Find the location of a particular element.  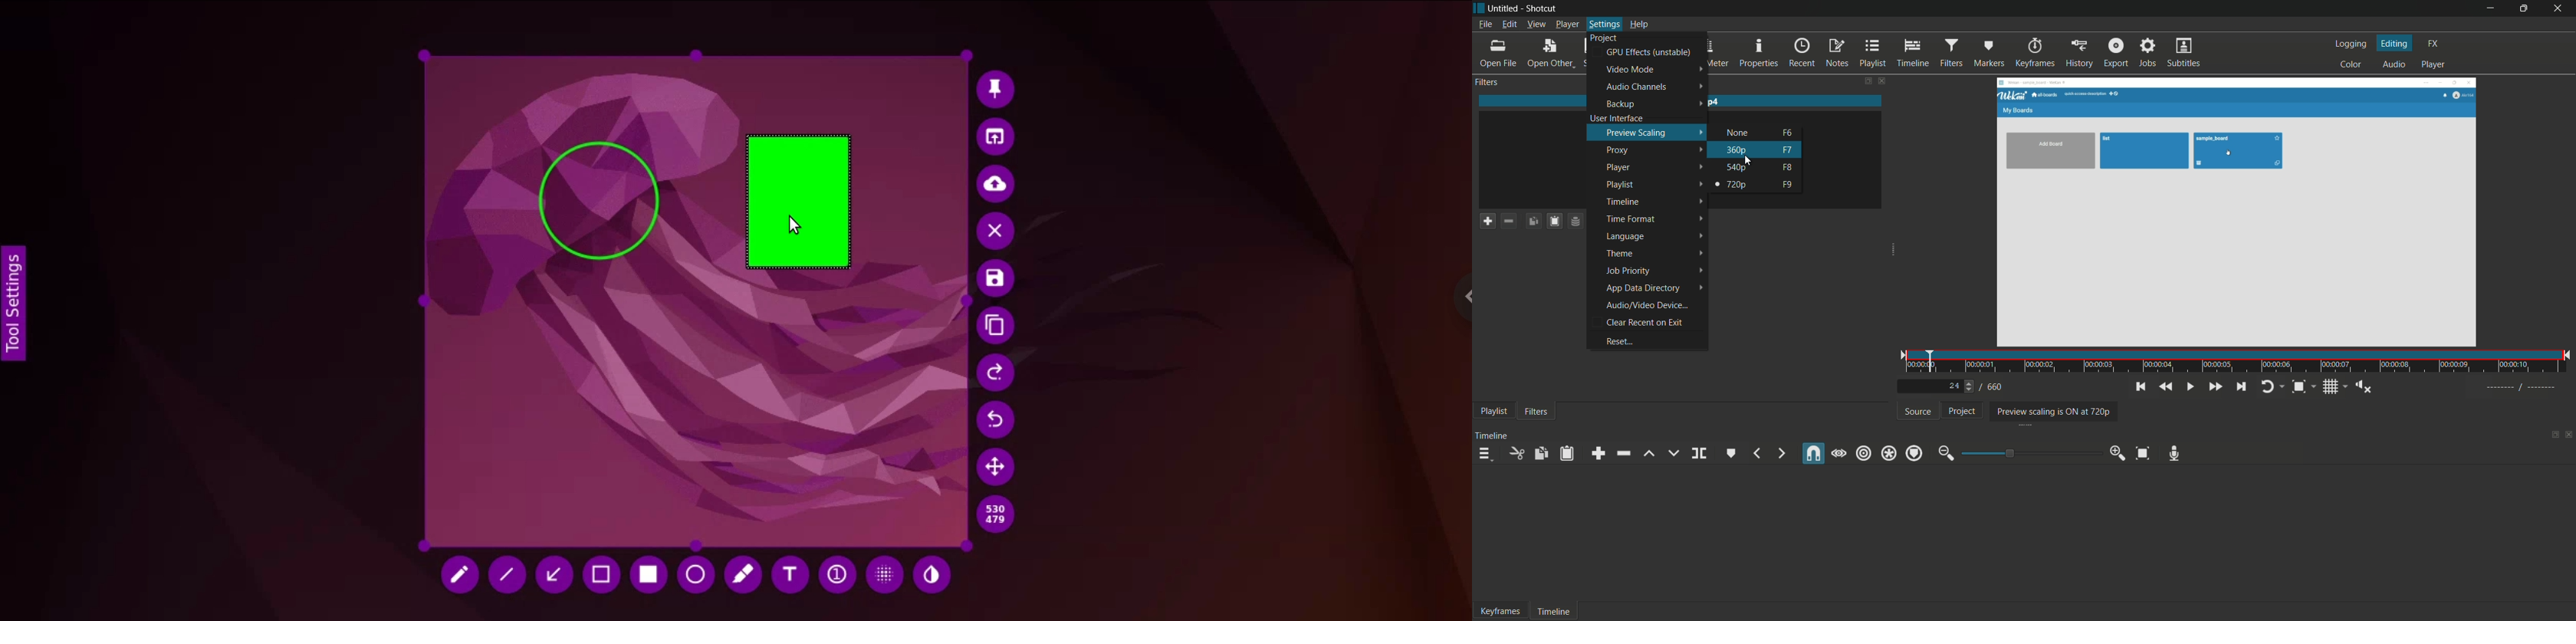

view menu is located at coordinates (1536, 24).